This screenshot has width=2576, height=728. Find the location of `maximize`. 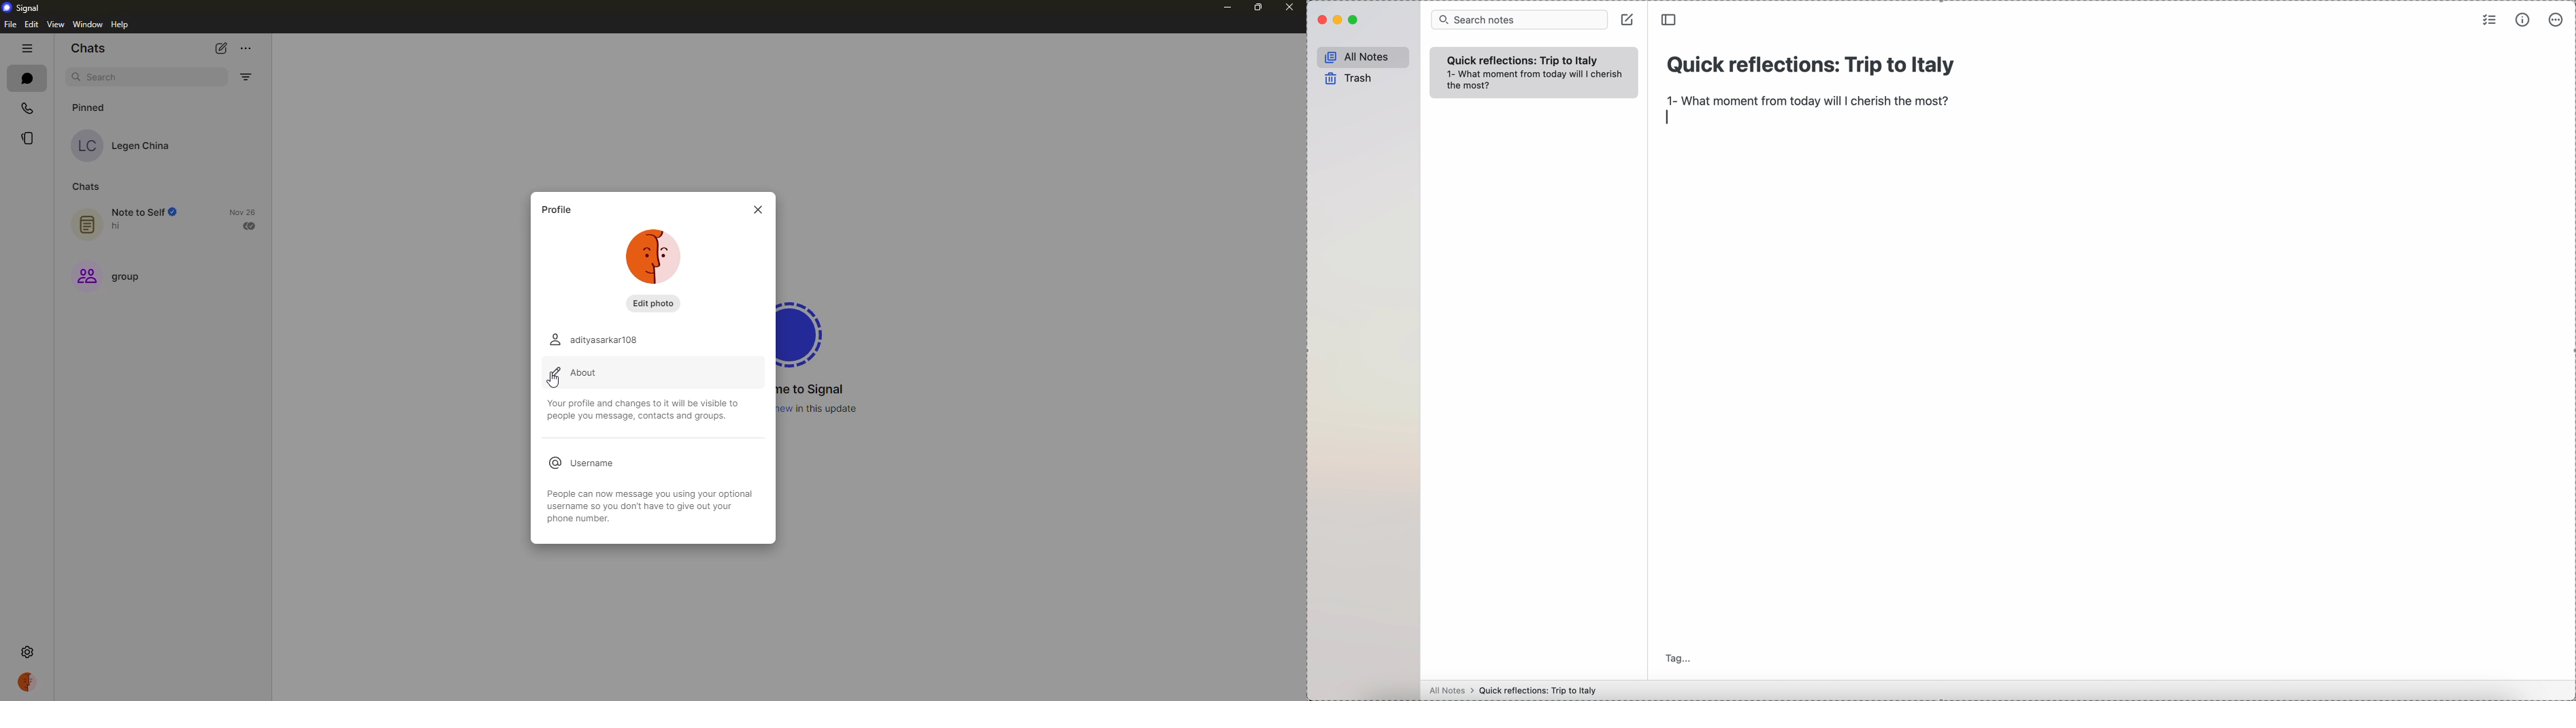

maximize is located at coordinates (1355, 20).